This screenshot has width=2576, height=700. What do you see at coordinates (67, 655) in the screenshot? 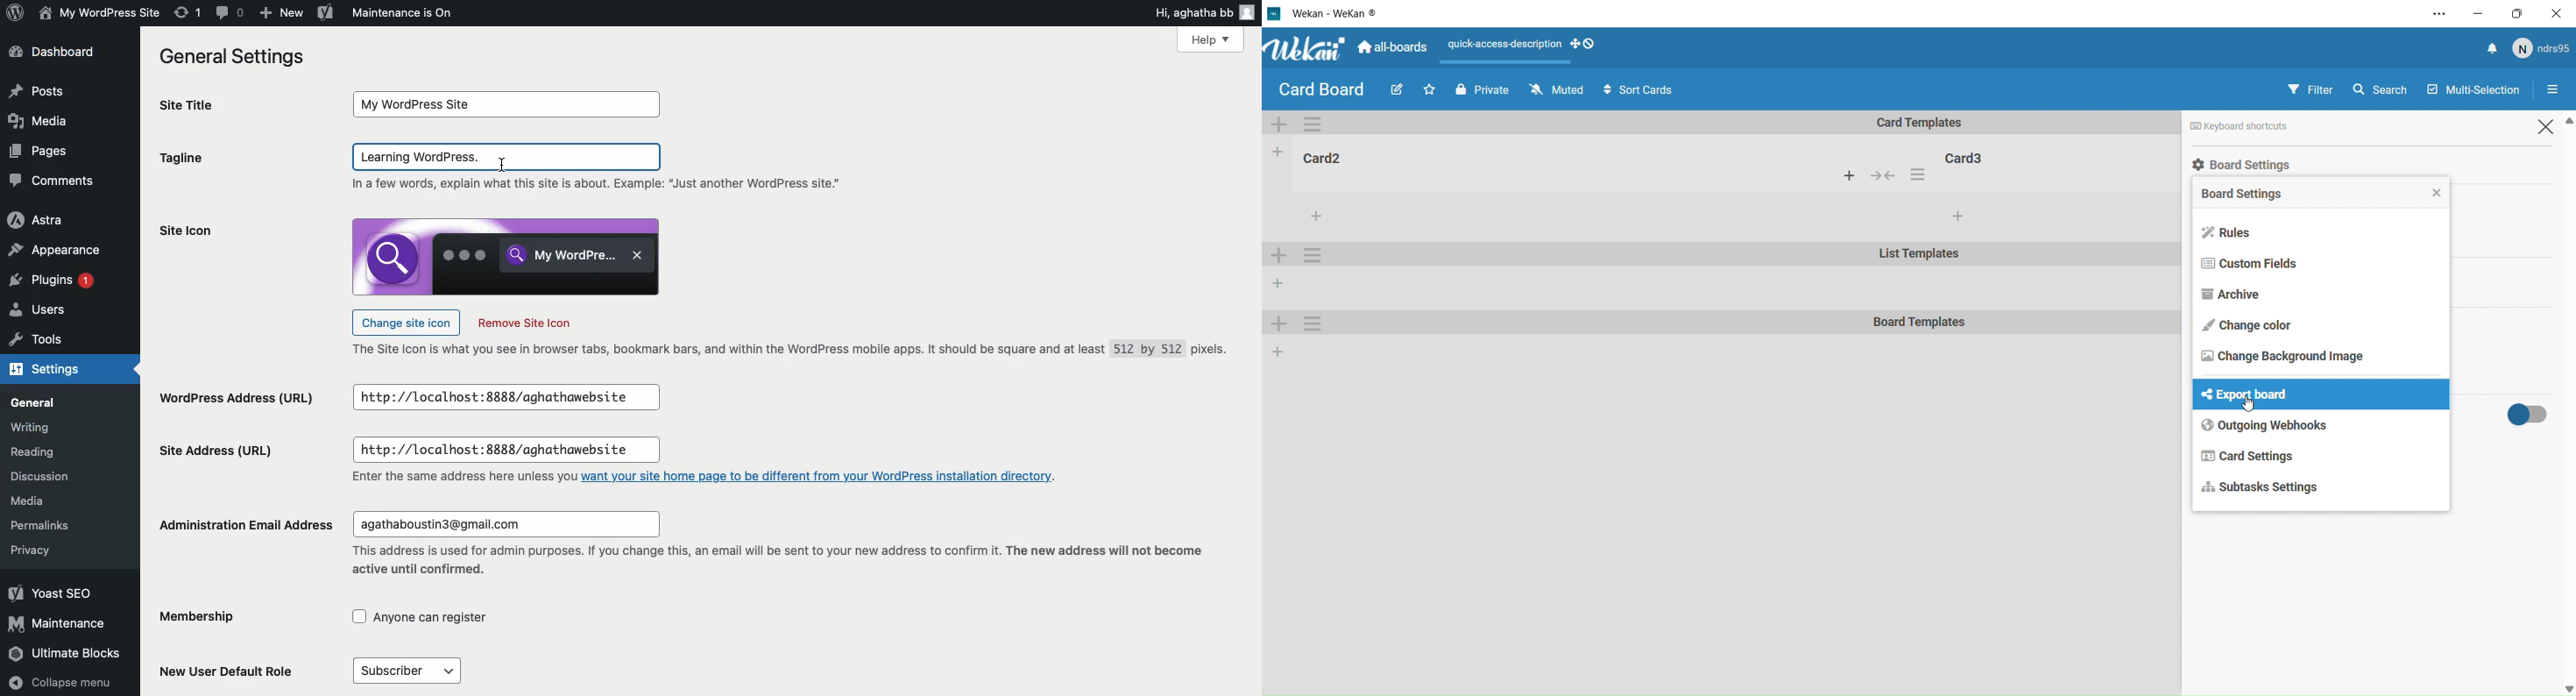
I see `Ultimate blocks` at bounding box center [67, 655].